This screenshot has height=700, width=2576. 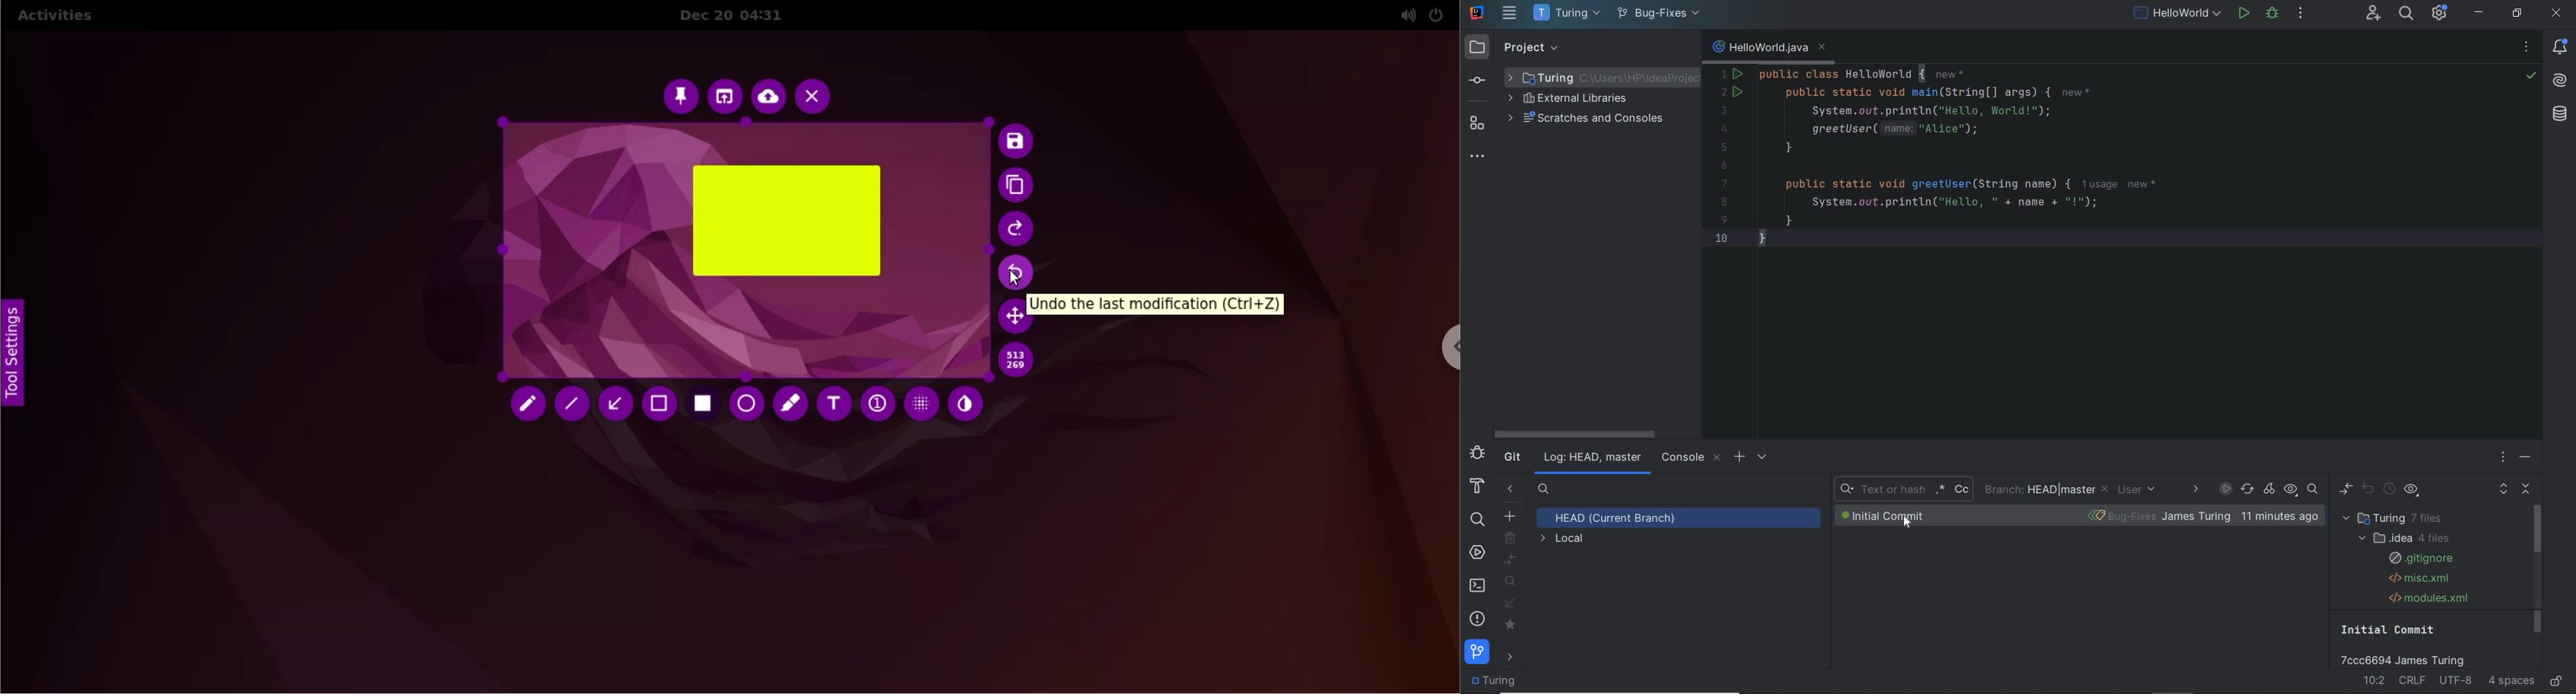 What do you see at coordinates (1511, 560) in the screenshot?
I see `compare with current` at bounding box center [1511, 560].